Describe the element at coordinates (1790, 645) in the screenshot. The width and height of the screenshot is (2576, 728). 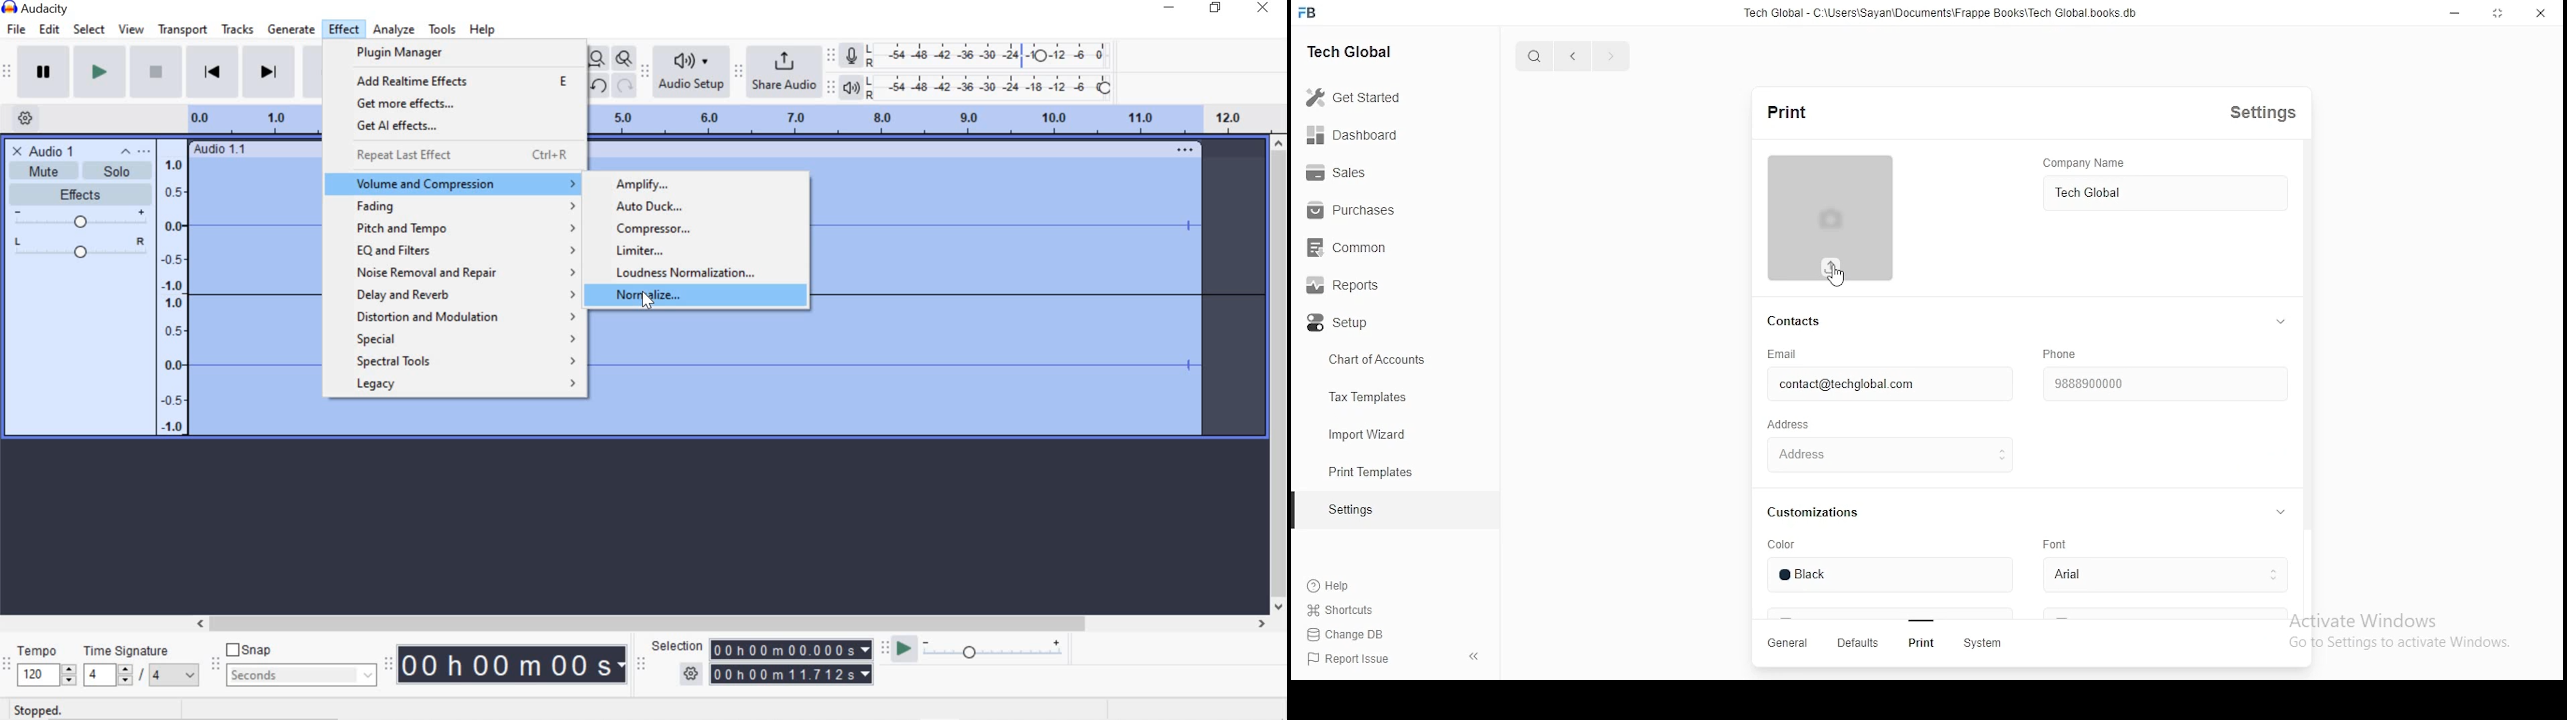
I see `GENERAL ` at that location.